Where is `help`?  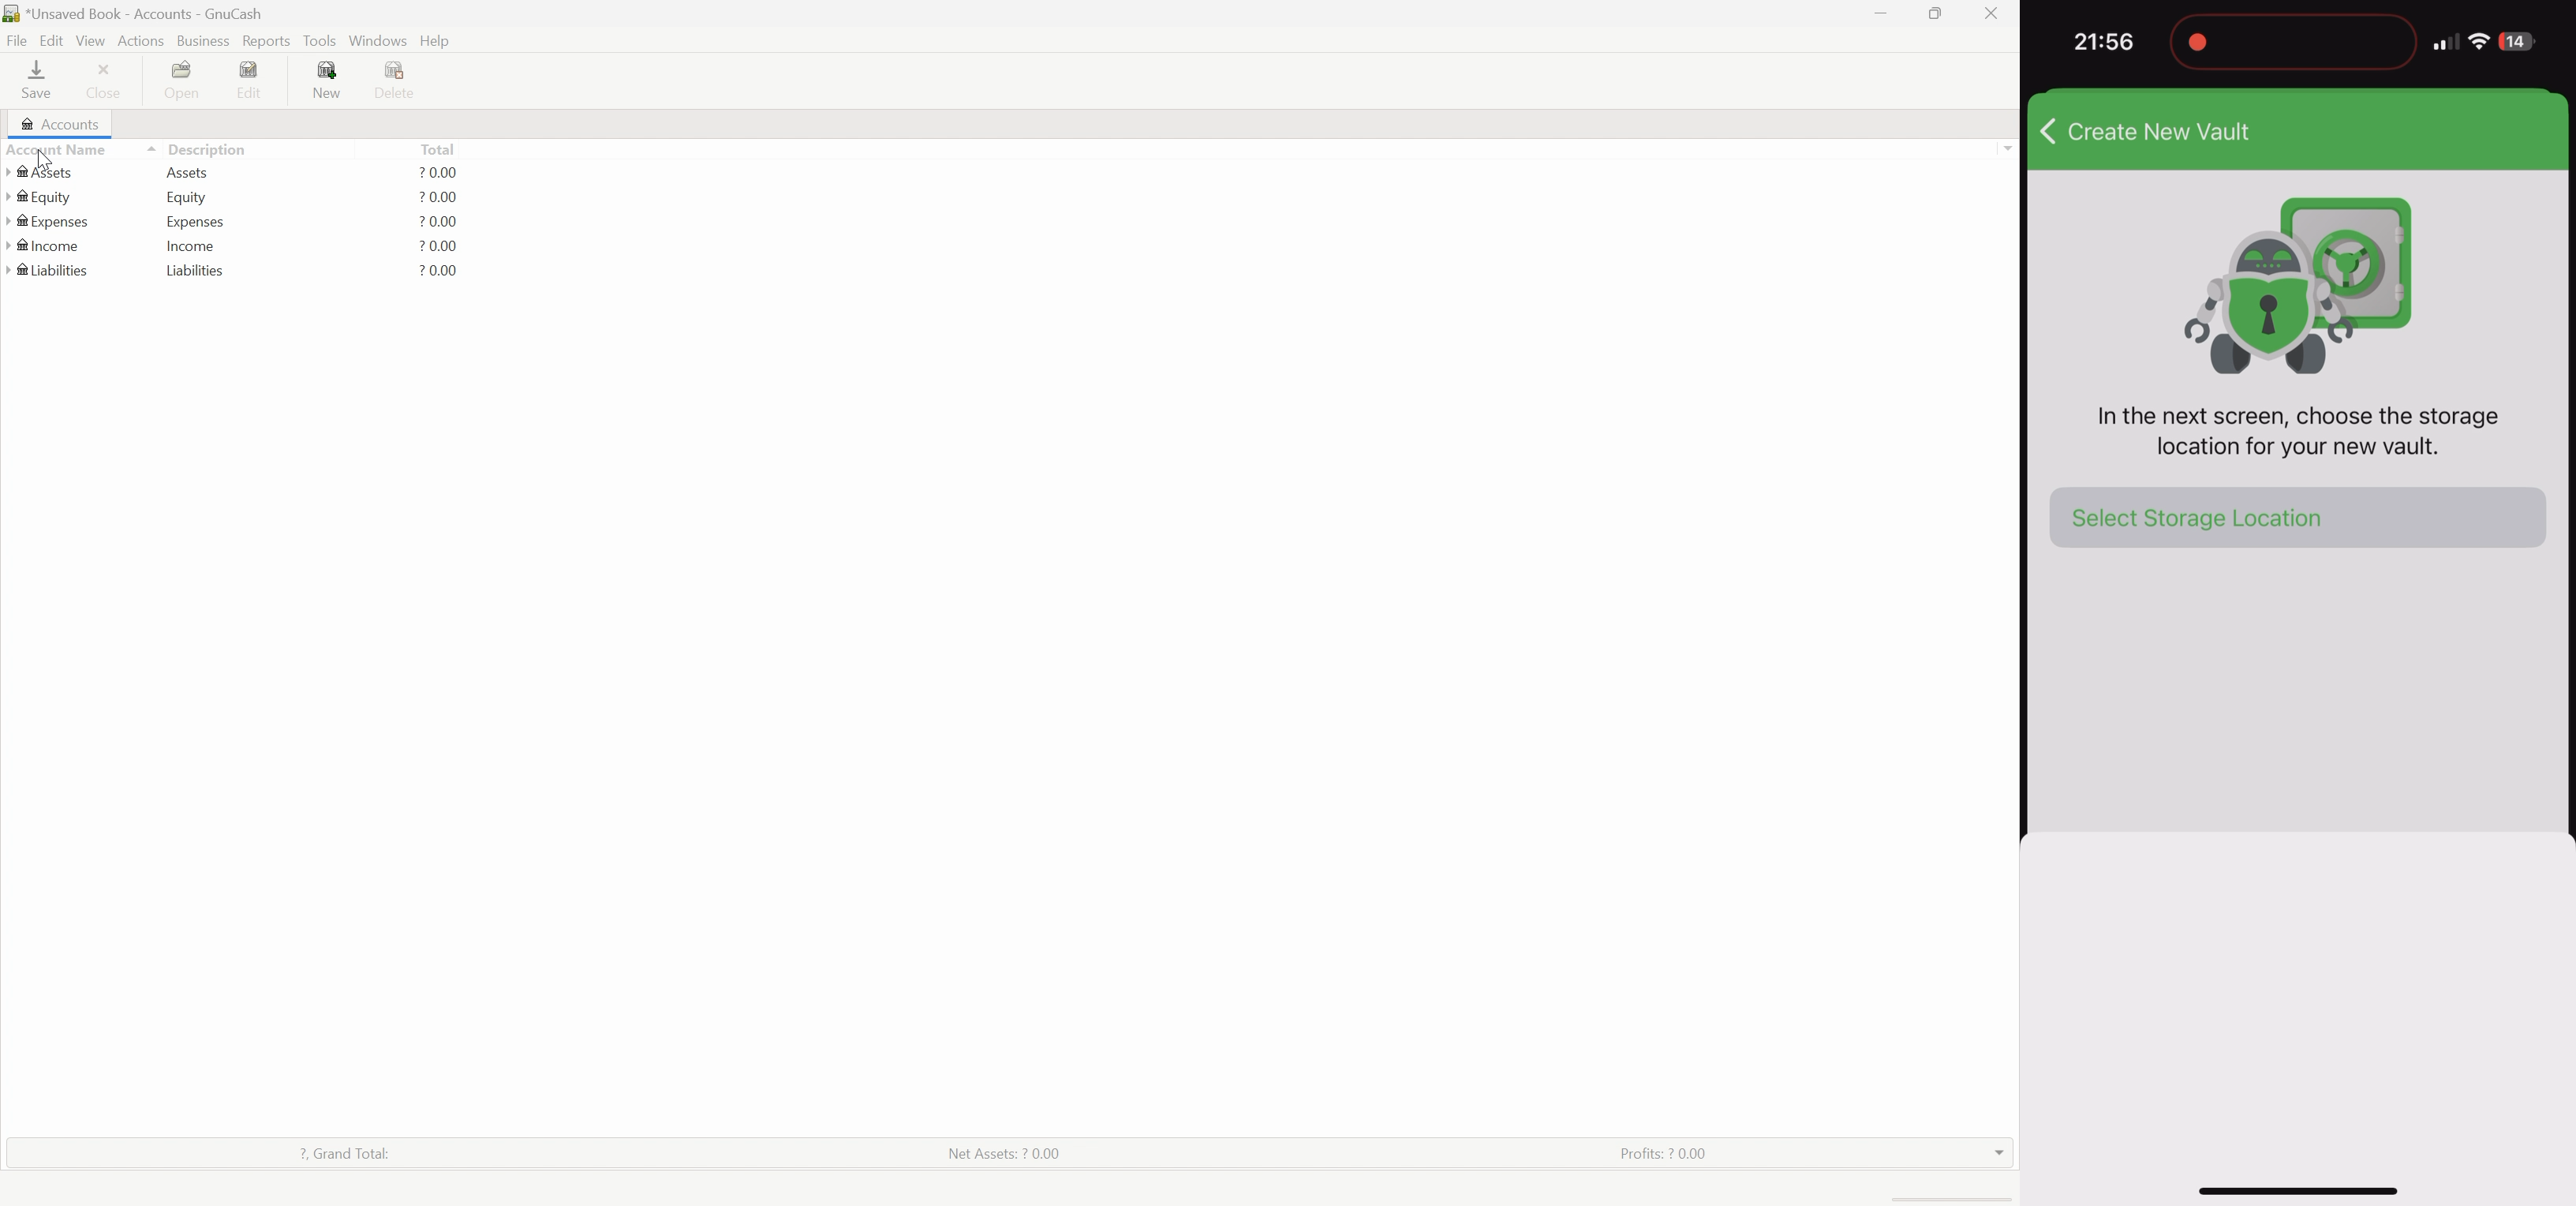
help is located at coordinates (437, 41).